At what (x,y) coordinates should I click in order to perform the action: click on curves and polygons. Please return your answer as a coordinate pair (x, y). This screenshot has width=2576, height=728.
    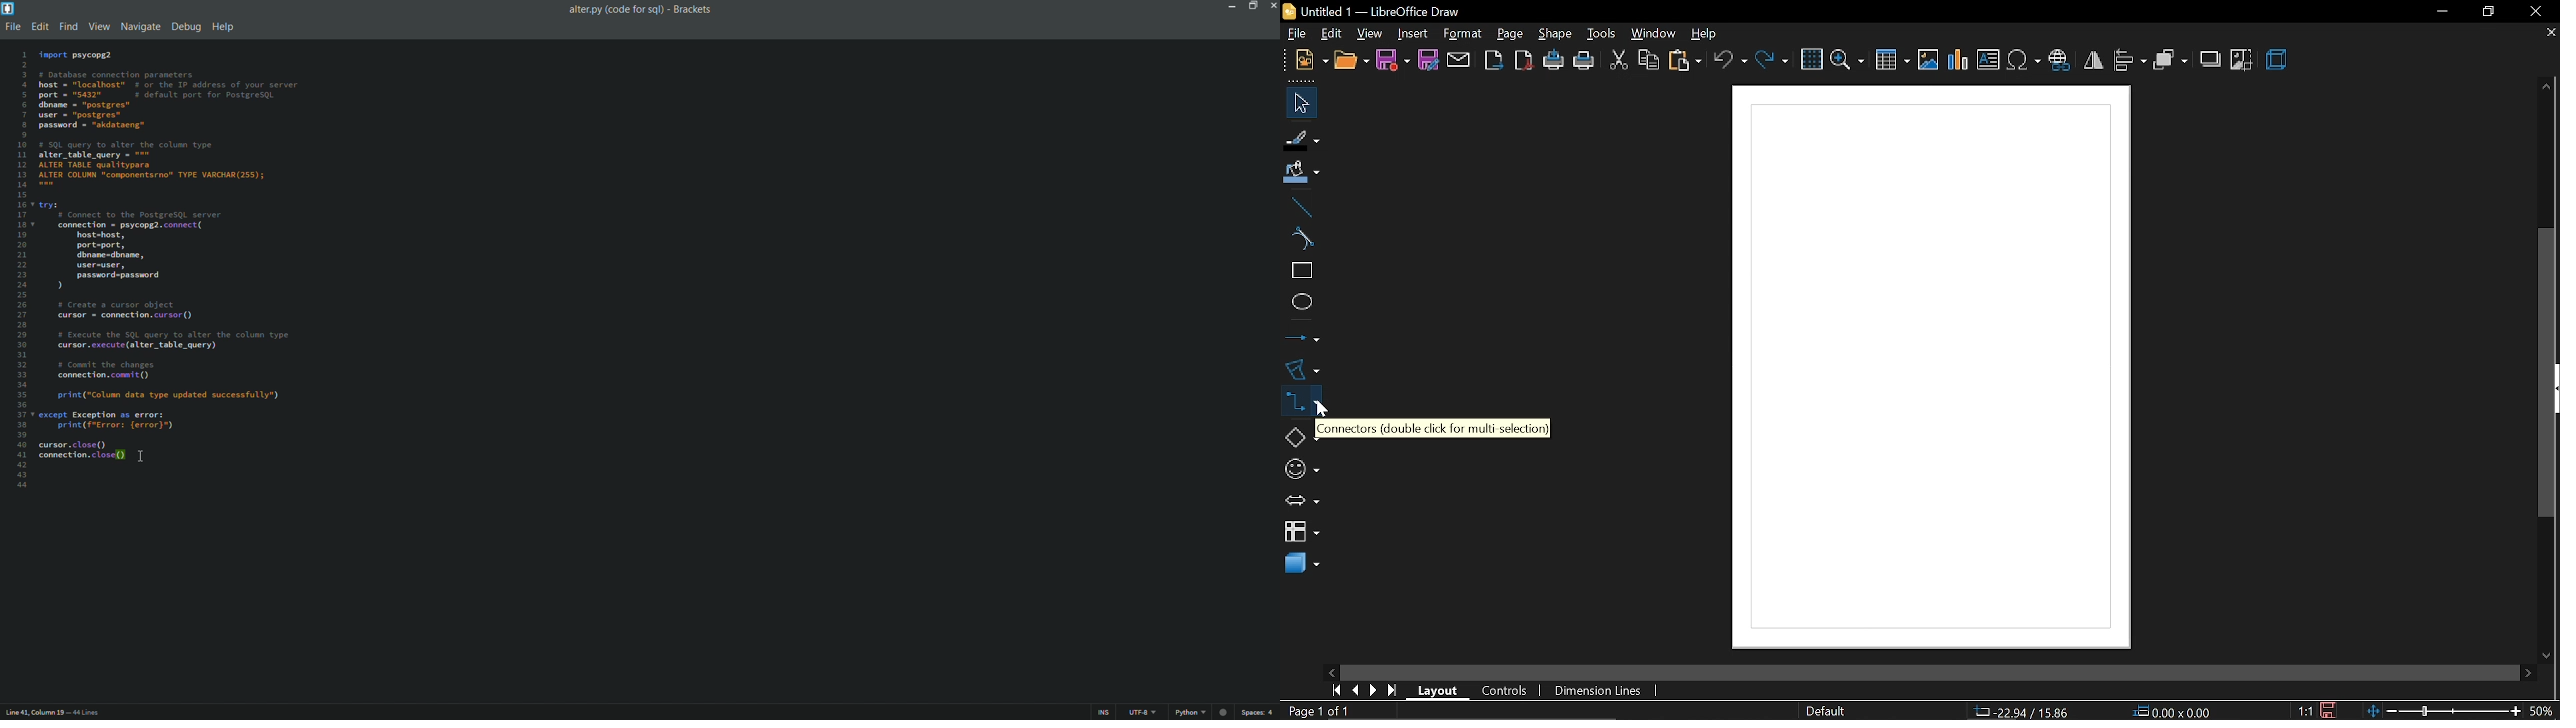
    Looking at the image, I should click on (1300, 369).